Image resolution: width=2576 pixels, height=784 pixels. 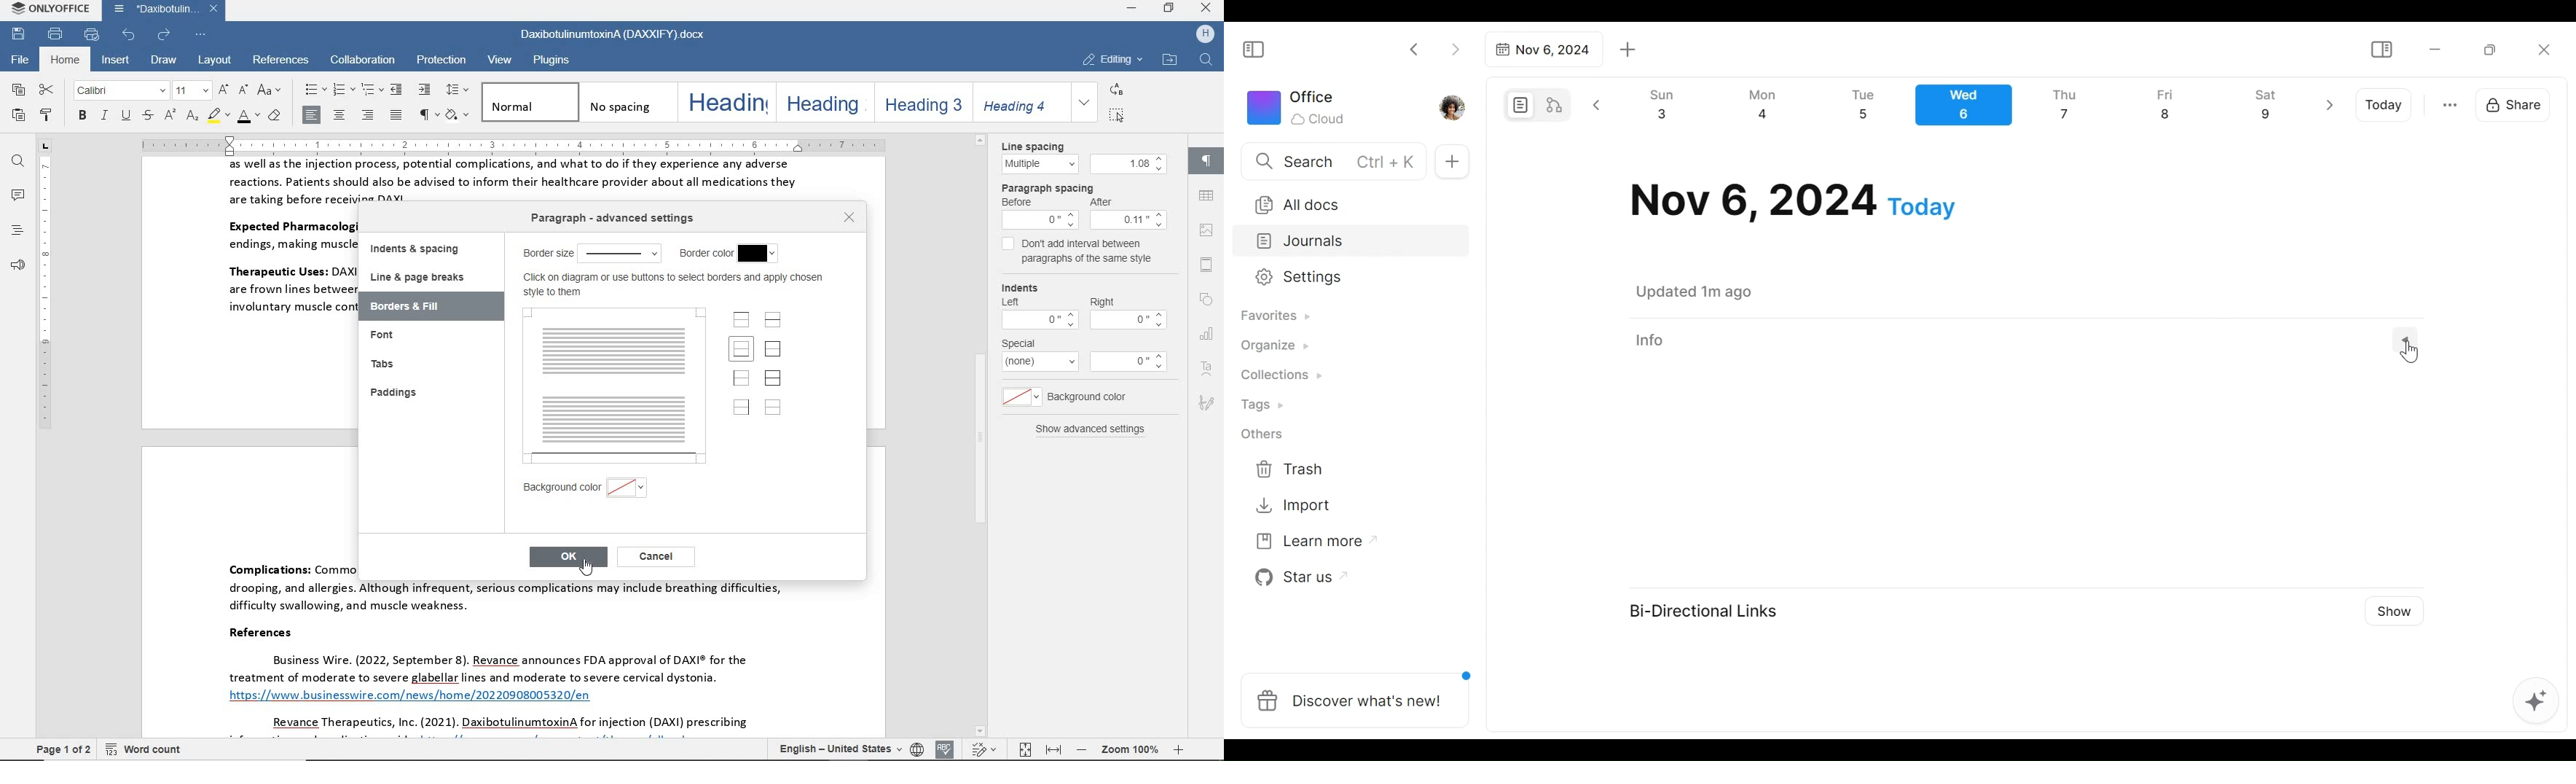 What do you see at coordinates (727, 254) in the screenshot?
I see `border color` at bounding box center [727, 254].